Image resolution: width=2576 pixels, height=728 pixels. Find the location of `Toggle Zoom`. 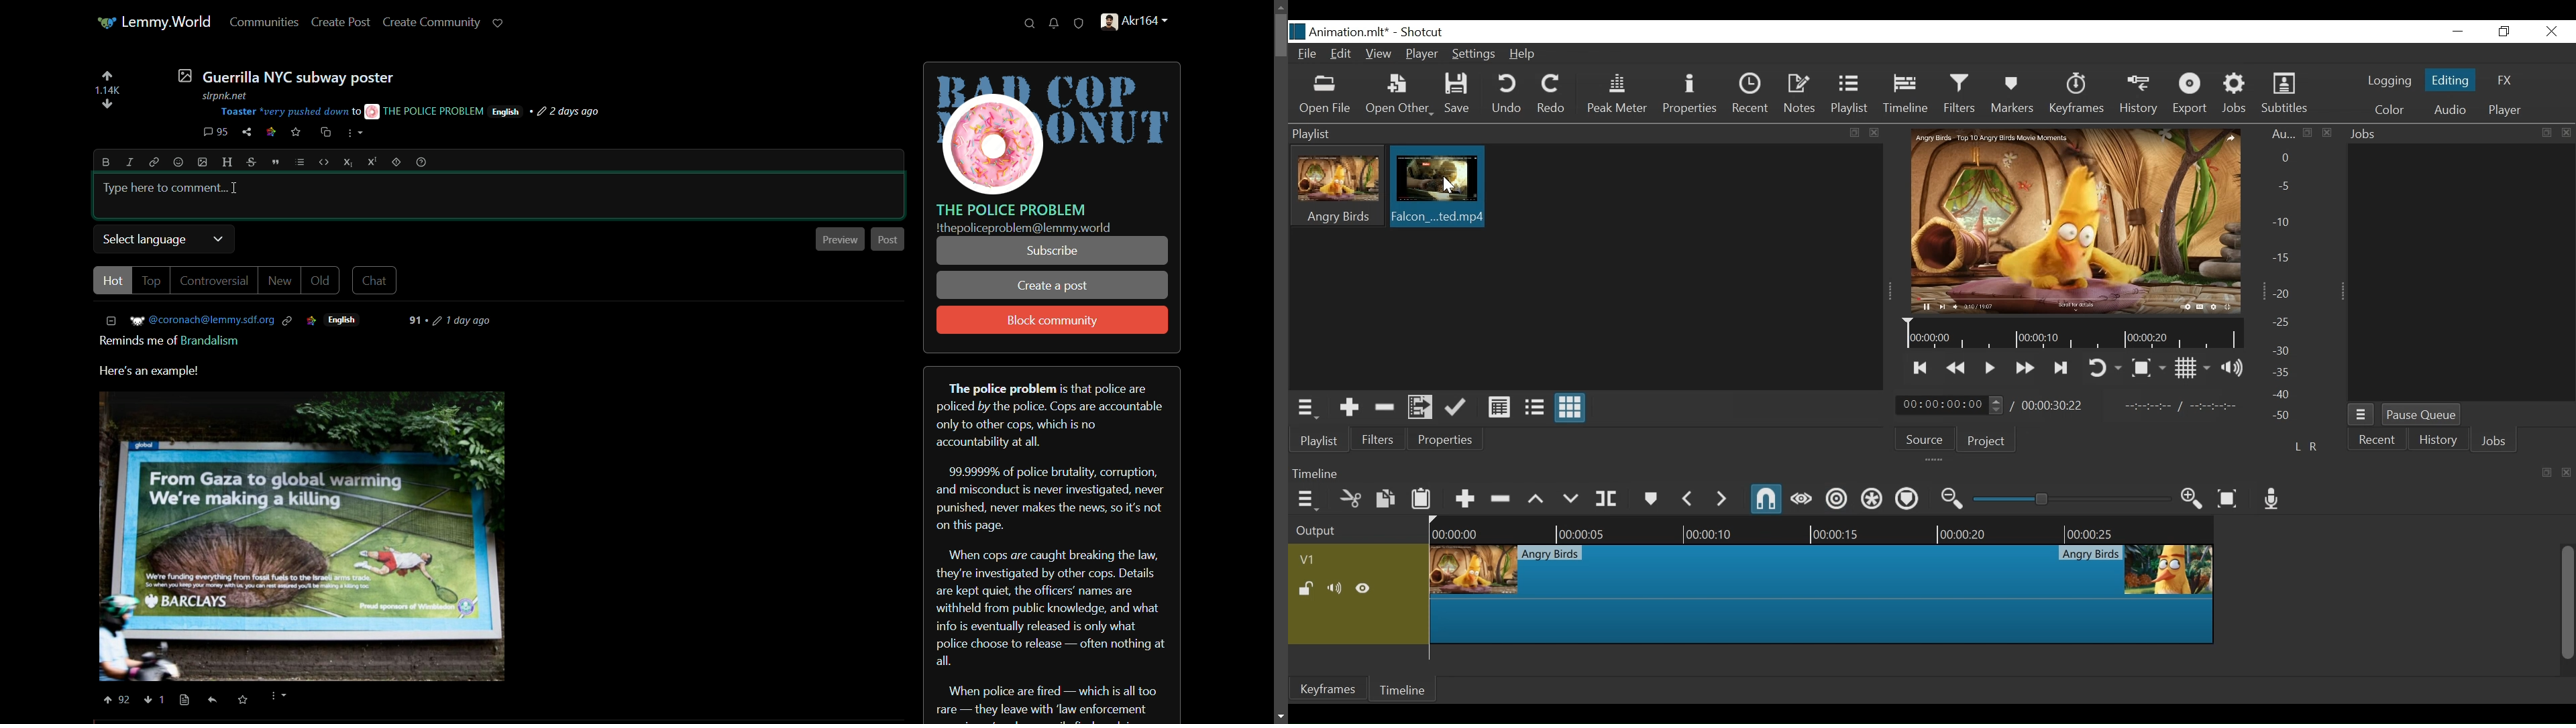

Toggle Zoom is located at coordinates (2149, 367).